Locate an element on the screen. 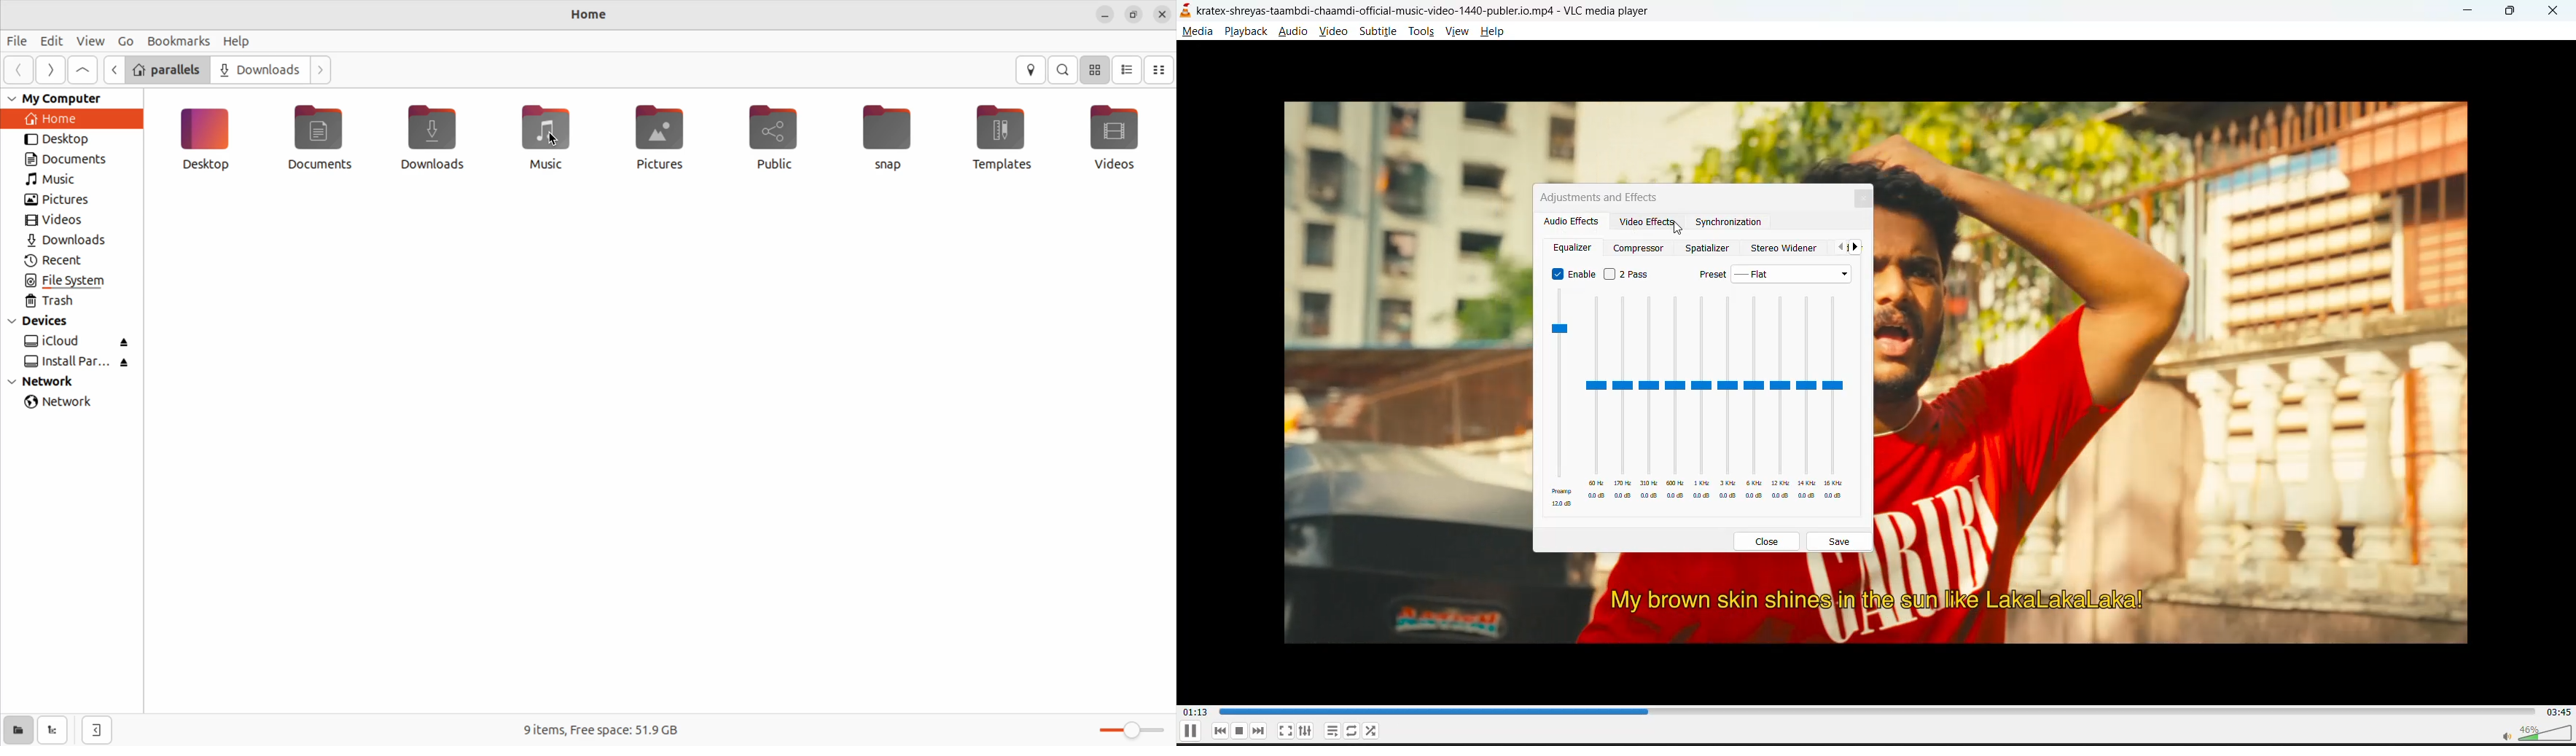 This screenshot has width=2576, height=756. list view is located at coordinates (1129, 70).